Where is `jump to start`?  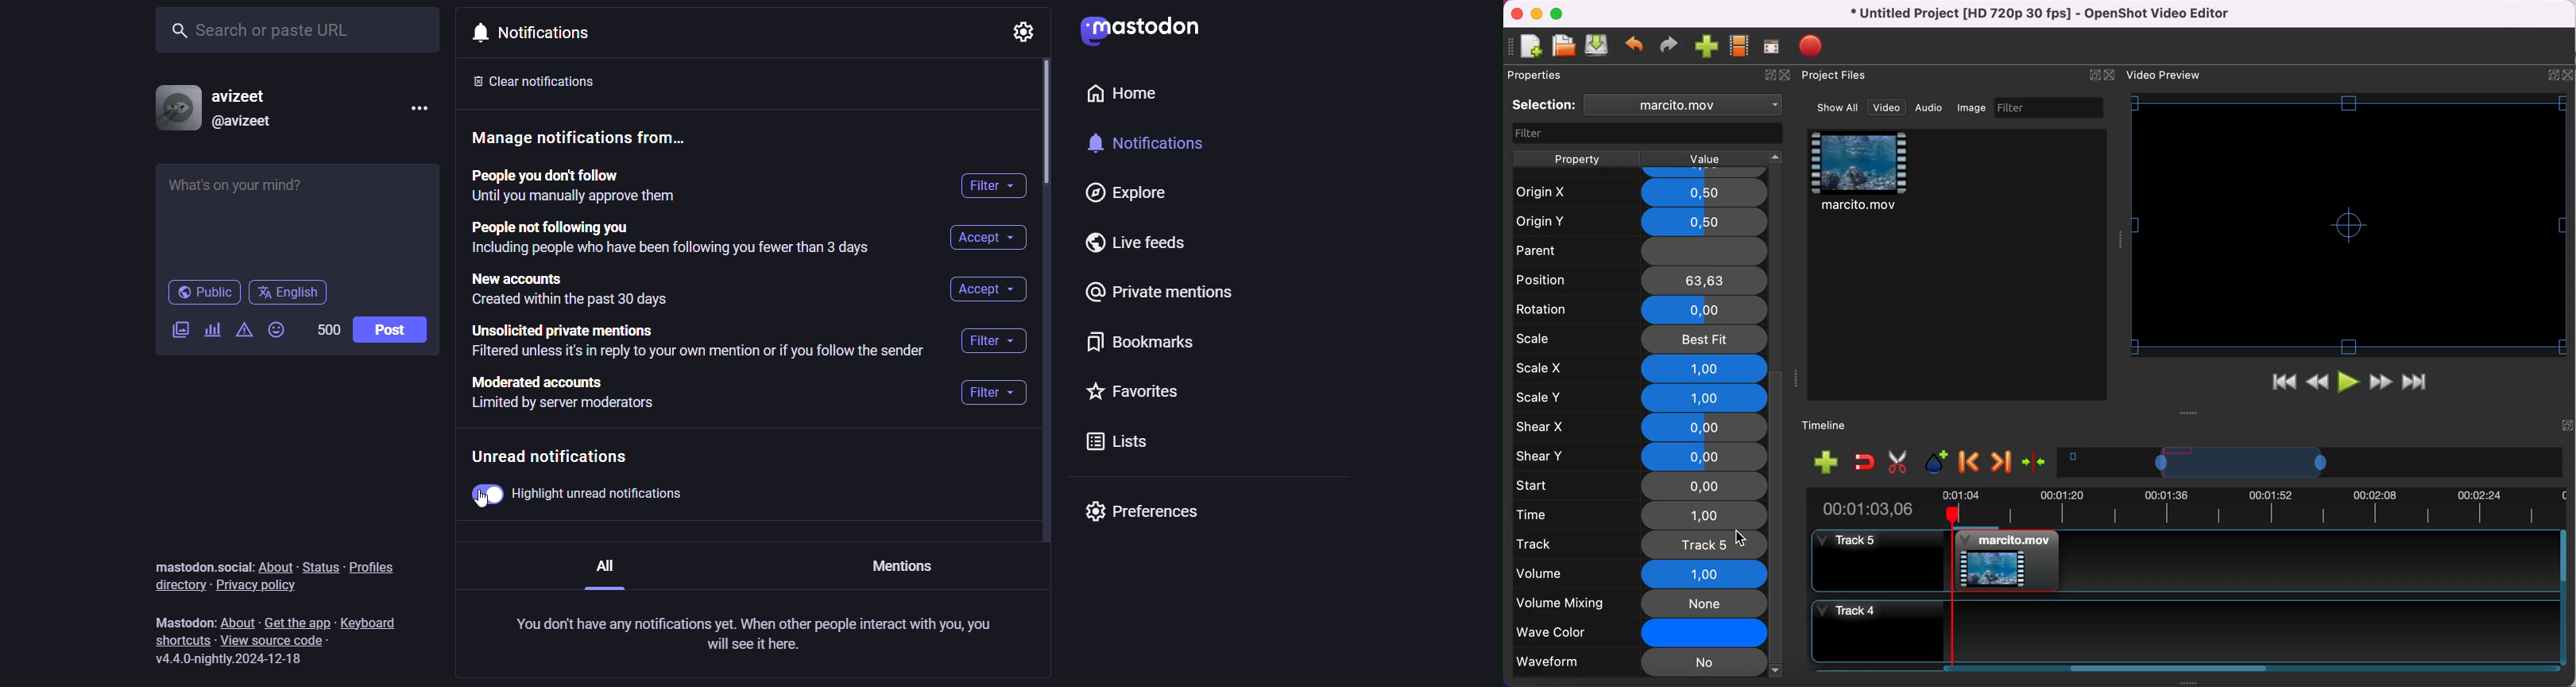
jump to start is located at coordinates (2284, 385).